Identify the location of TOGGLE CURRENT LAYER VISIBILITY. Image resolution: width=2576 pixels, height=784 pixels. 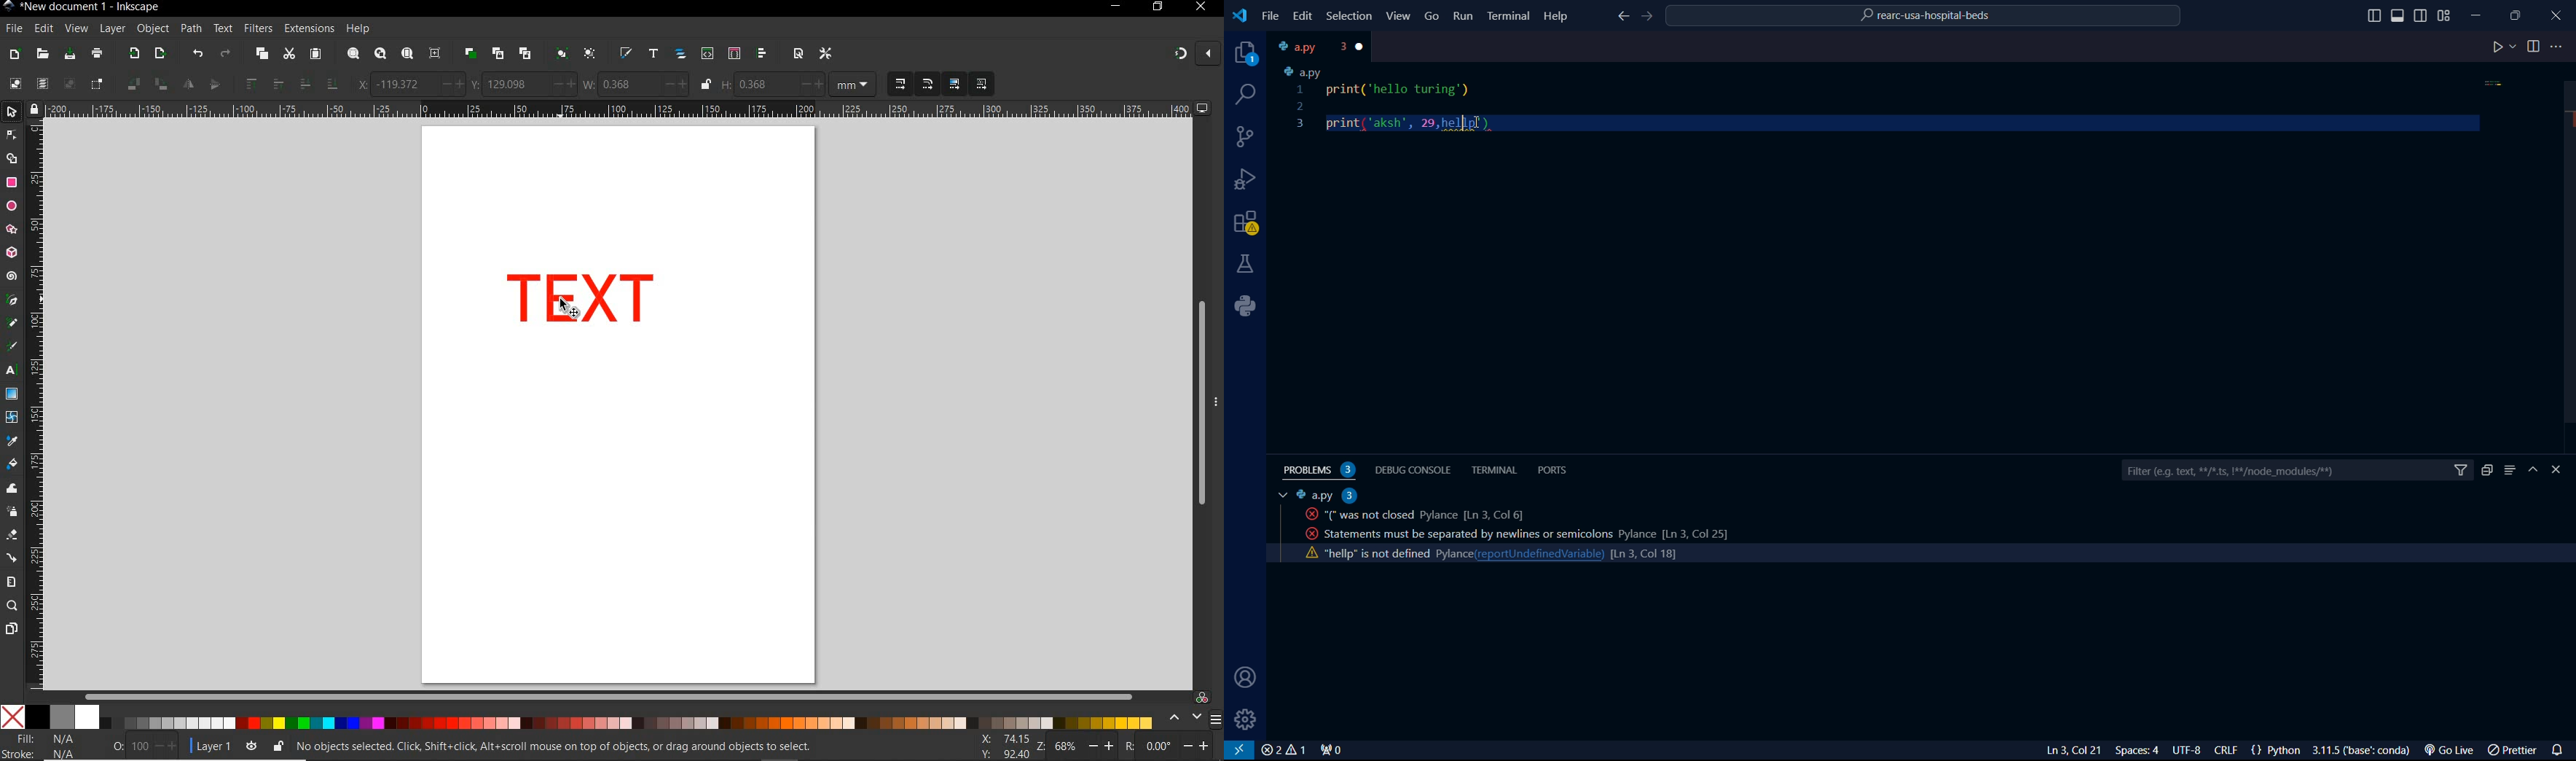
(251, 746).